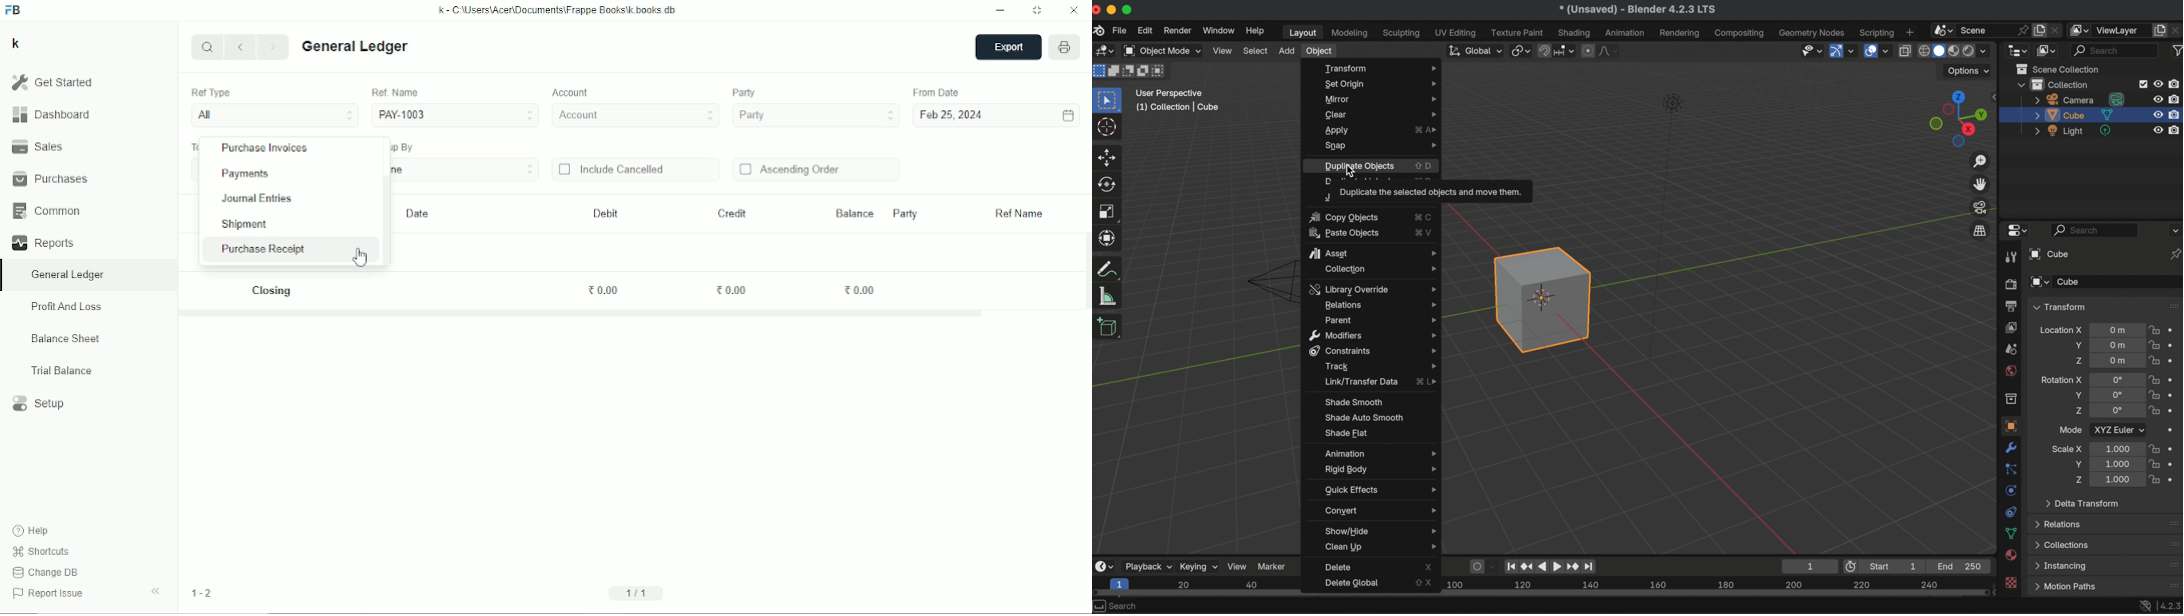 The width and height of the screenshot is (2184, 616). Describe the element at coordinates (2174, 463) in the screenshot. I see `animate property` at that location.